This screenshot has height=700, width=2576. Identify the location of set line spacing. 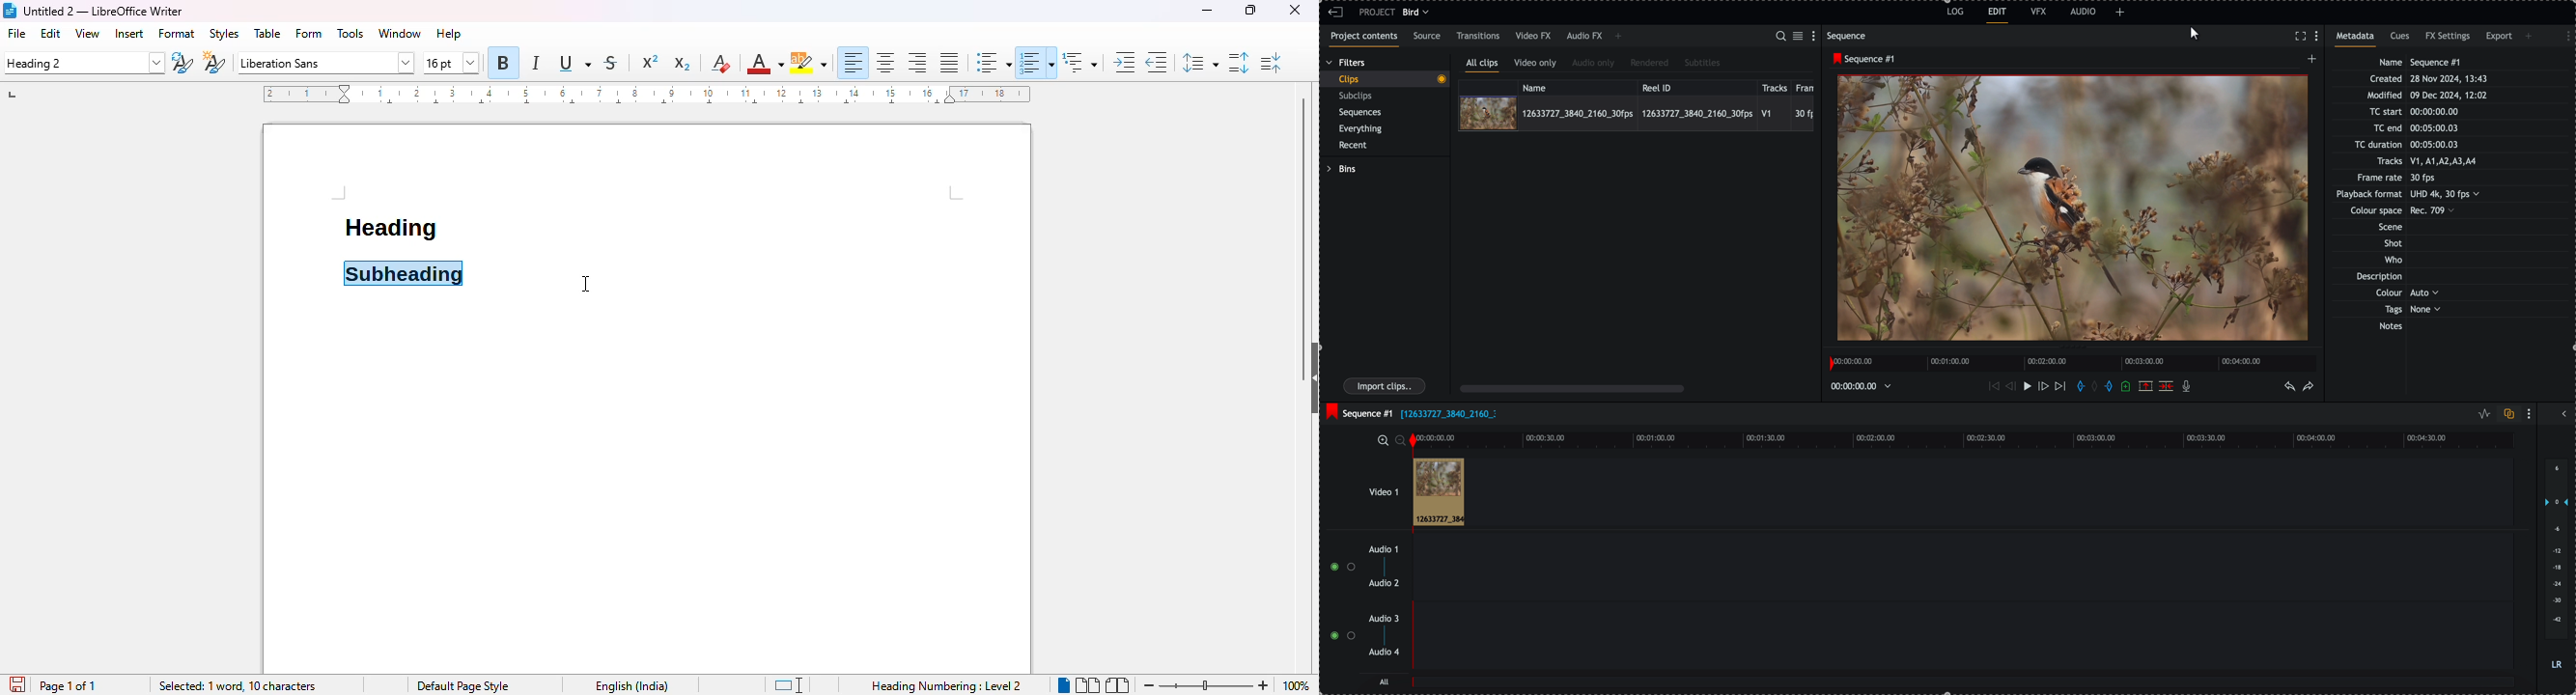
(1198, 63).